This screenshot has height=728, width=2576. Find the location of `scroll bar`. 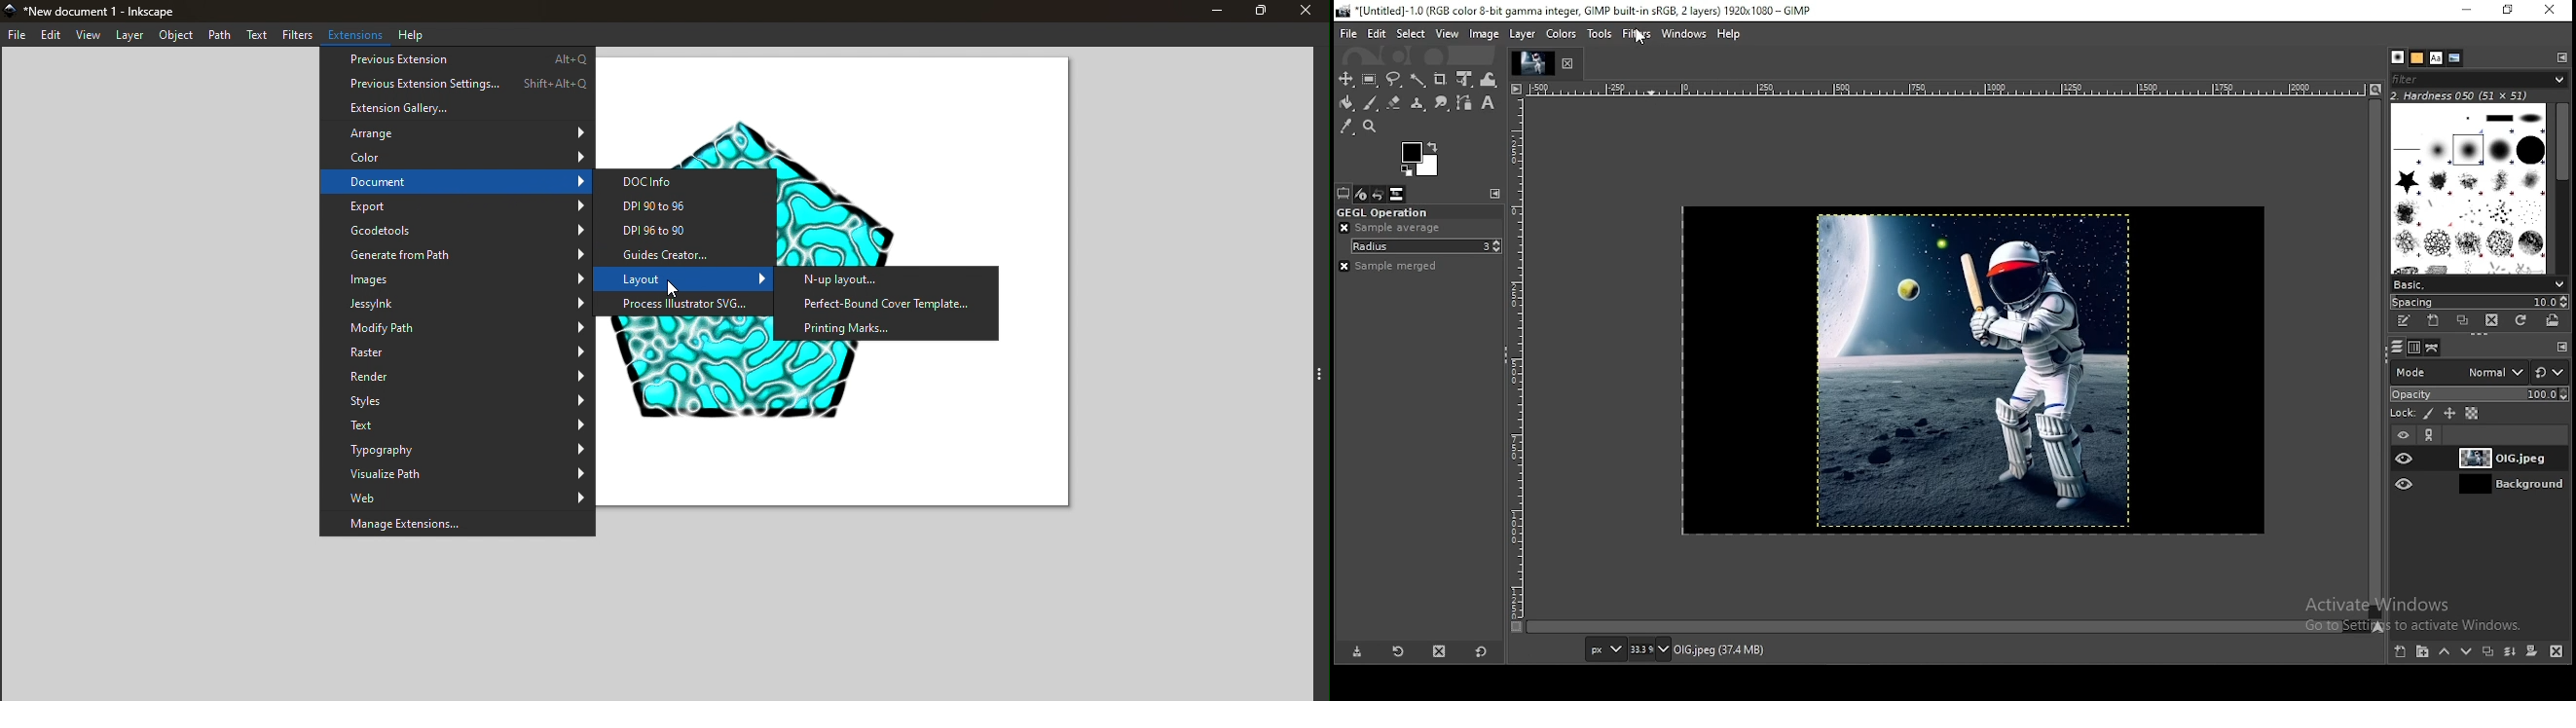

scroll bar is located at coordinates (1947, 627).